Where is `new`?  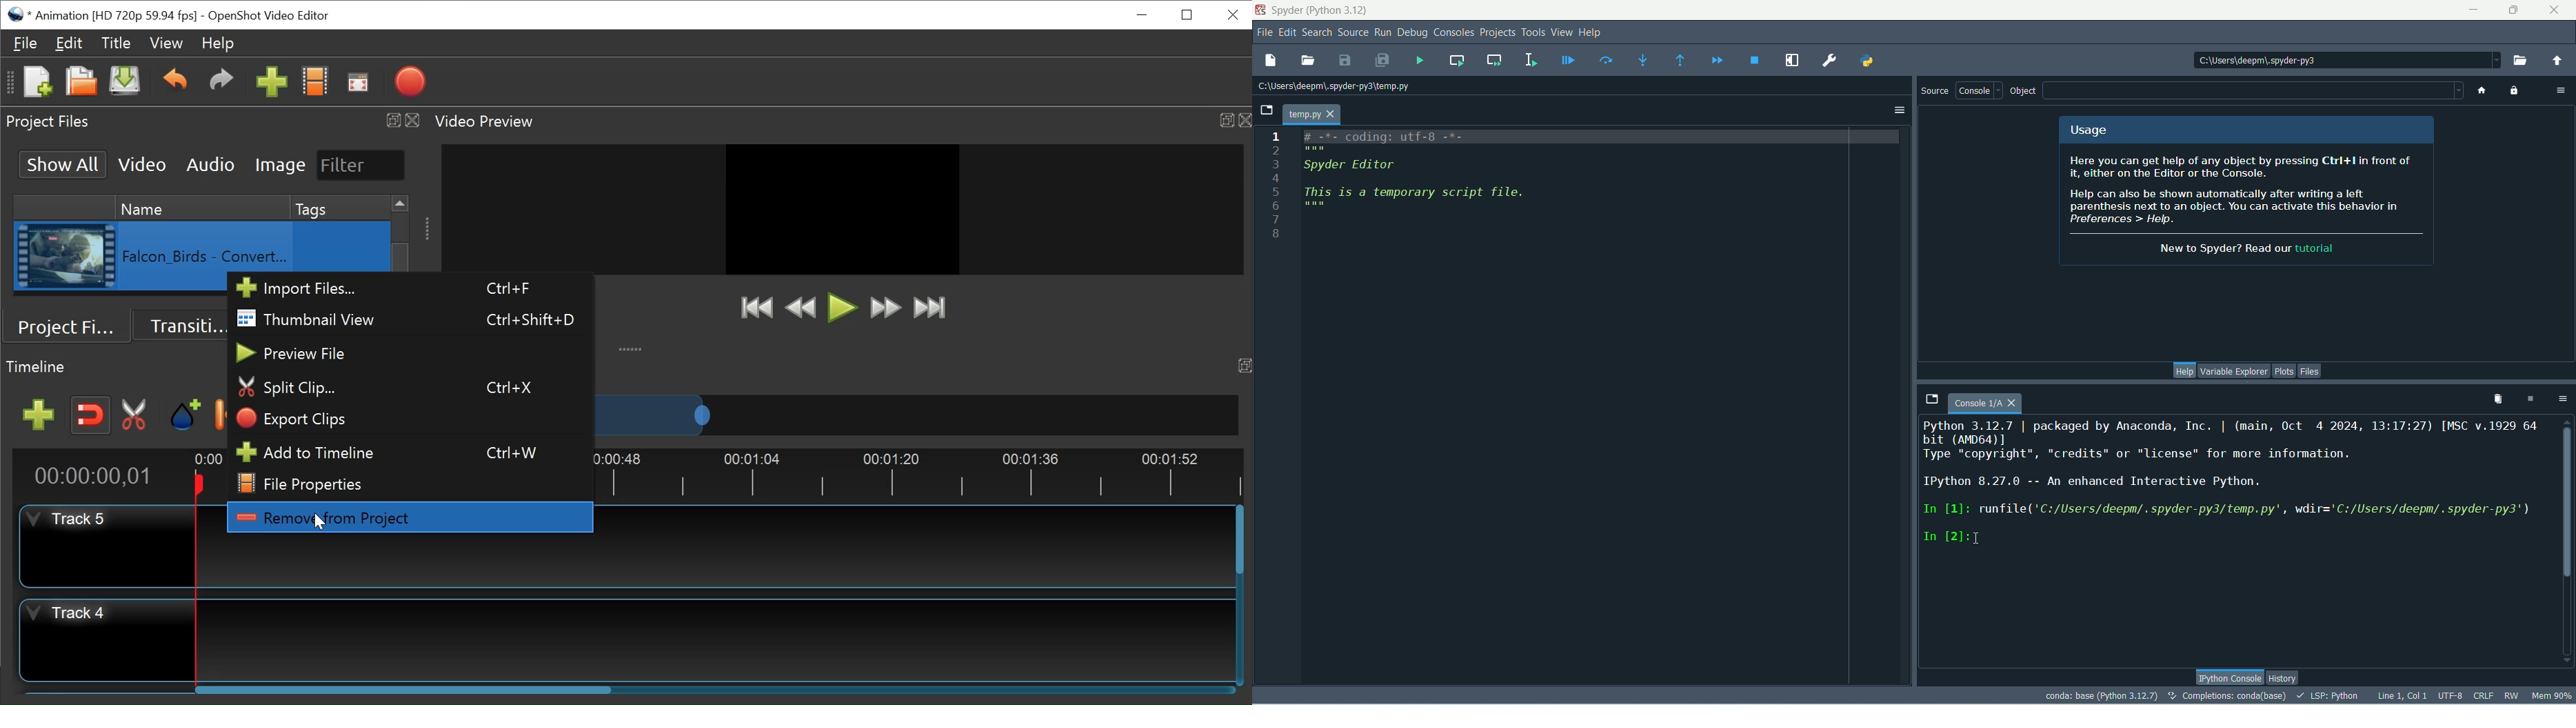
new is located at coordinates (1271, 61).